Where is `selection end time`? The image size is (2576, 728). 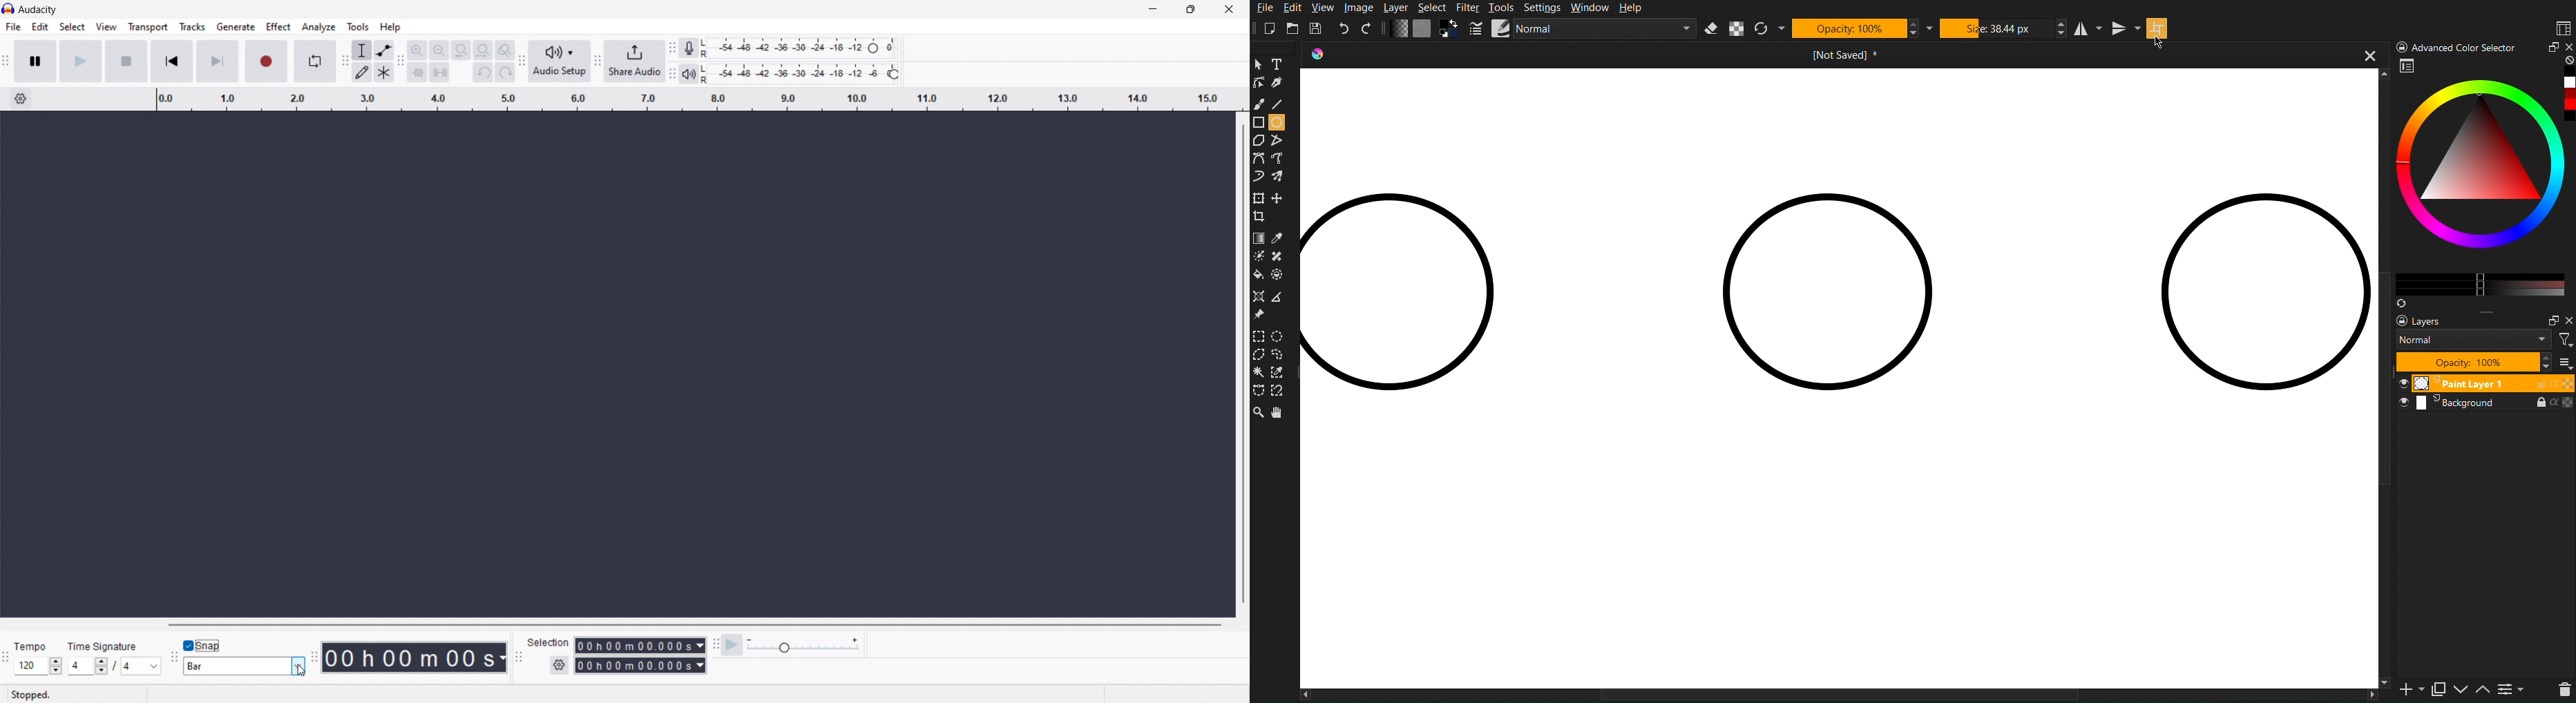 selection end time is located at coordinates (640, 665).